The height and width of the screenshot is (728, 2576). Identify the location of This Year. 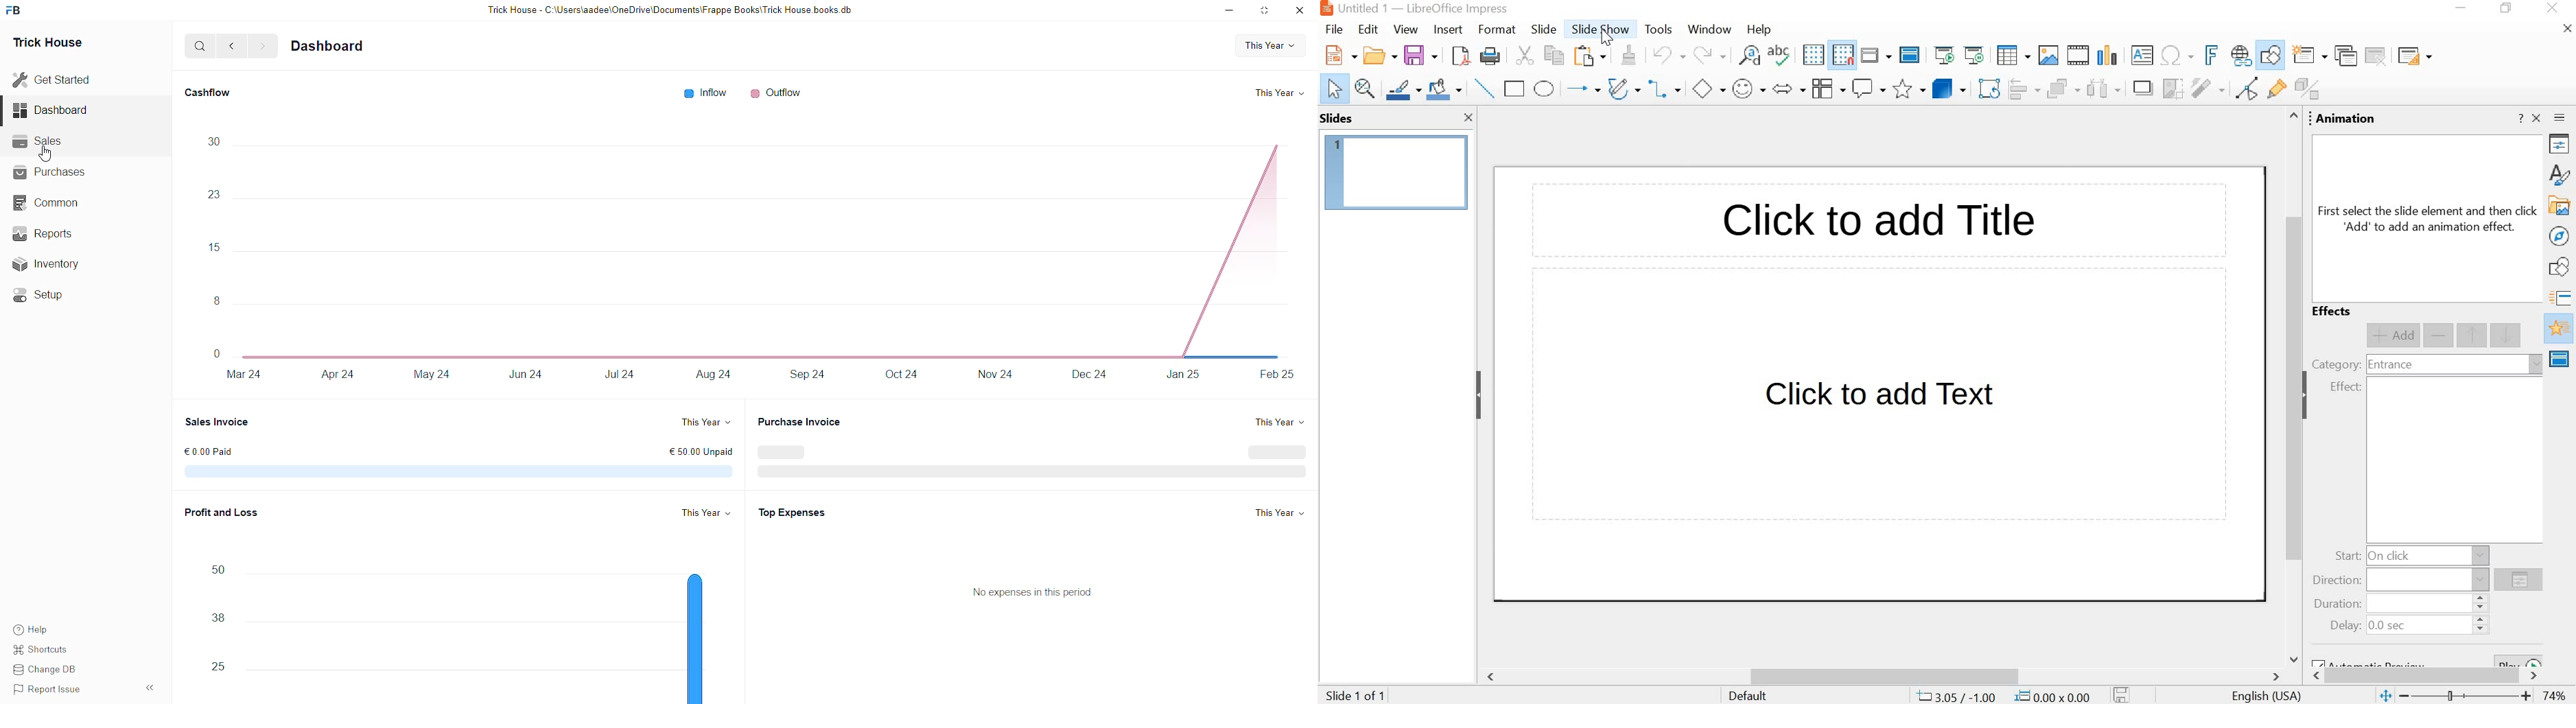
(1270, 47).